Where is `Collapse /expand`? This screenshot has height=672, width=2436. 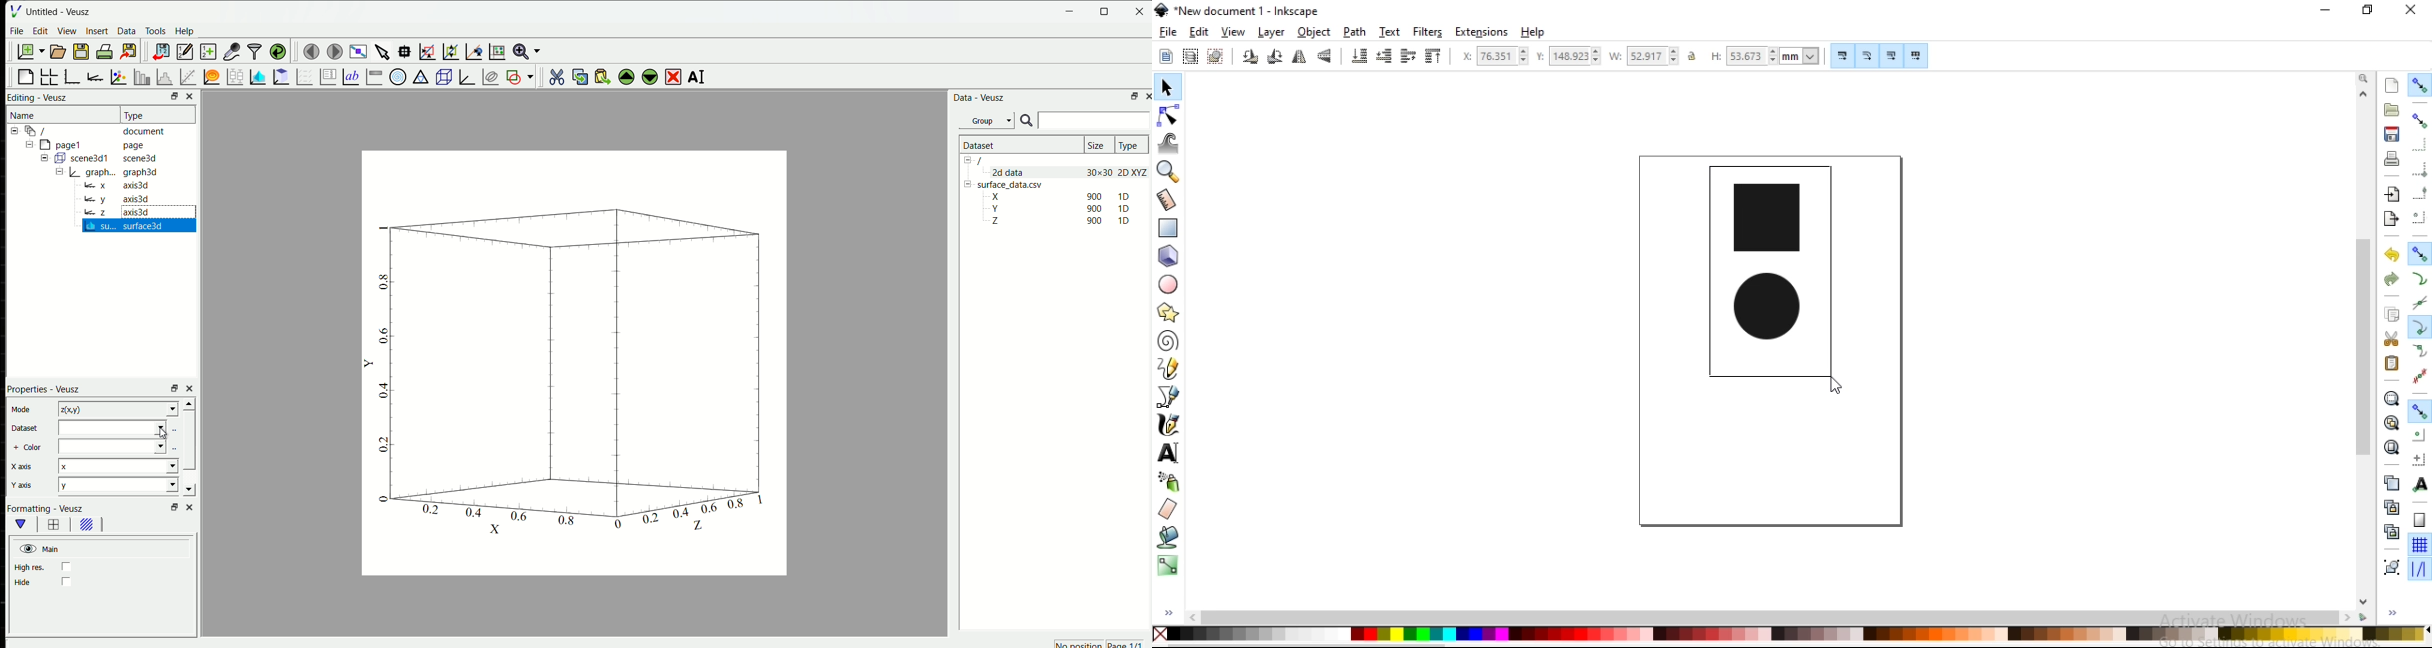 Collapse /expand is located at coordinates (967, 161).